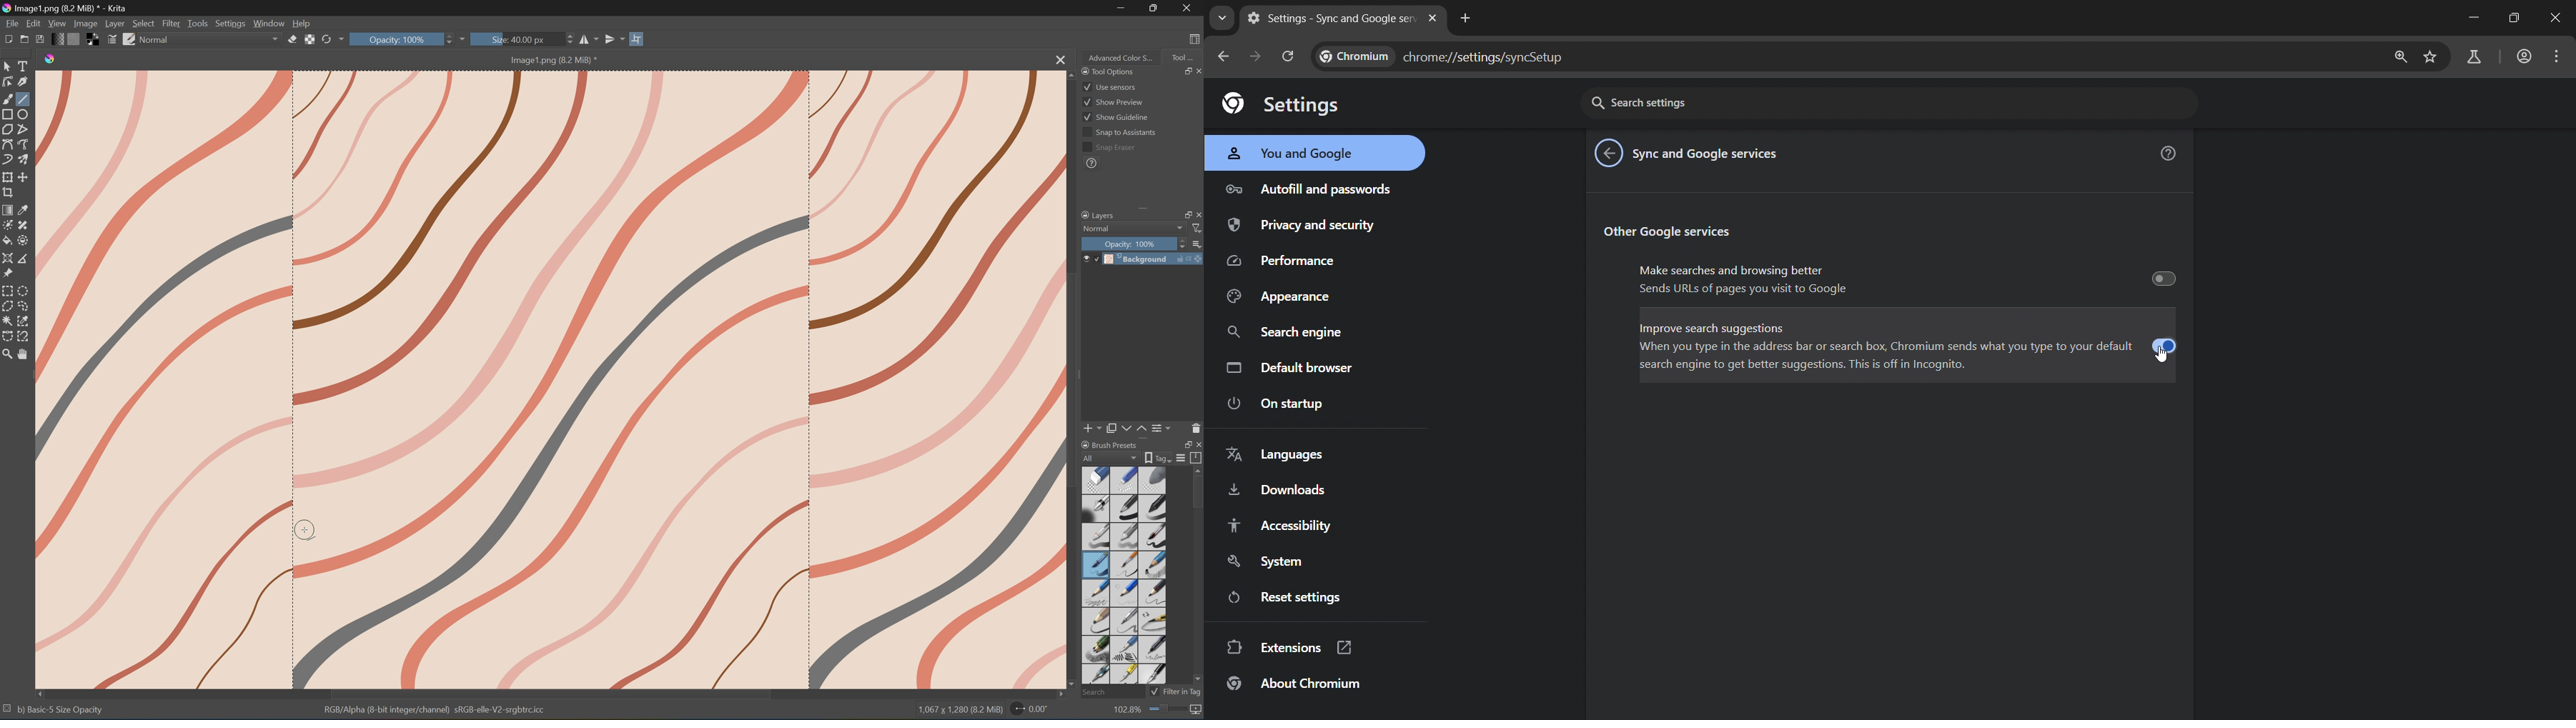  Describe the element at coordinates (1183, 691) in the screenshot. I see `Filter in tag` at that location.